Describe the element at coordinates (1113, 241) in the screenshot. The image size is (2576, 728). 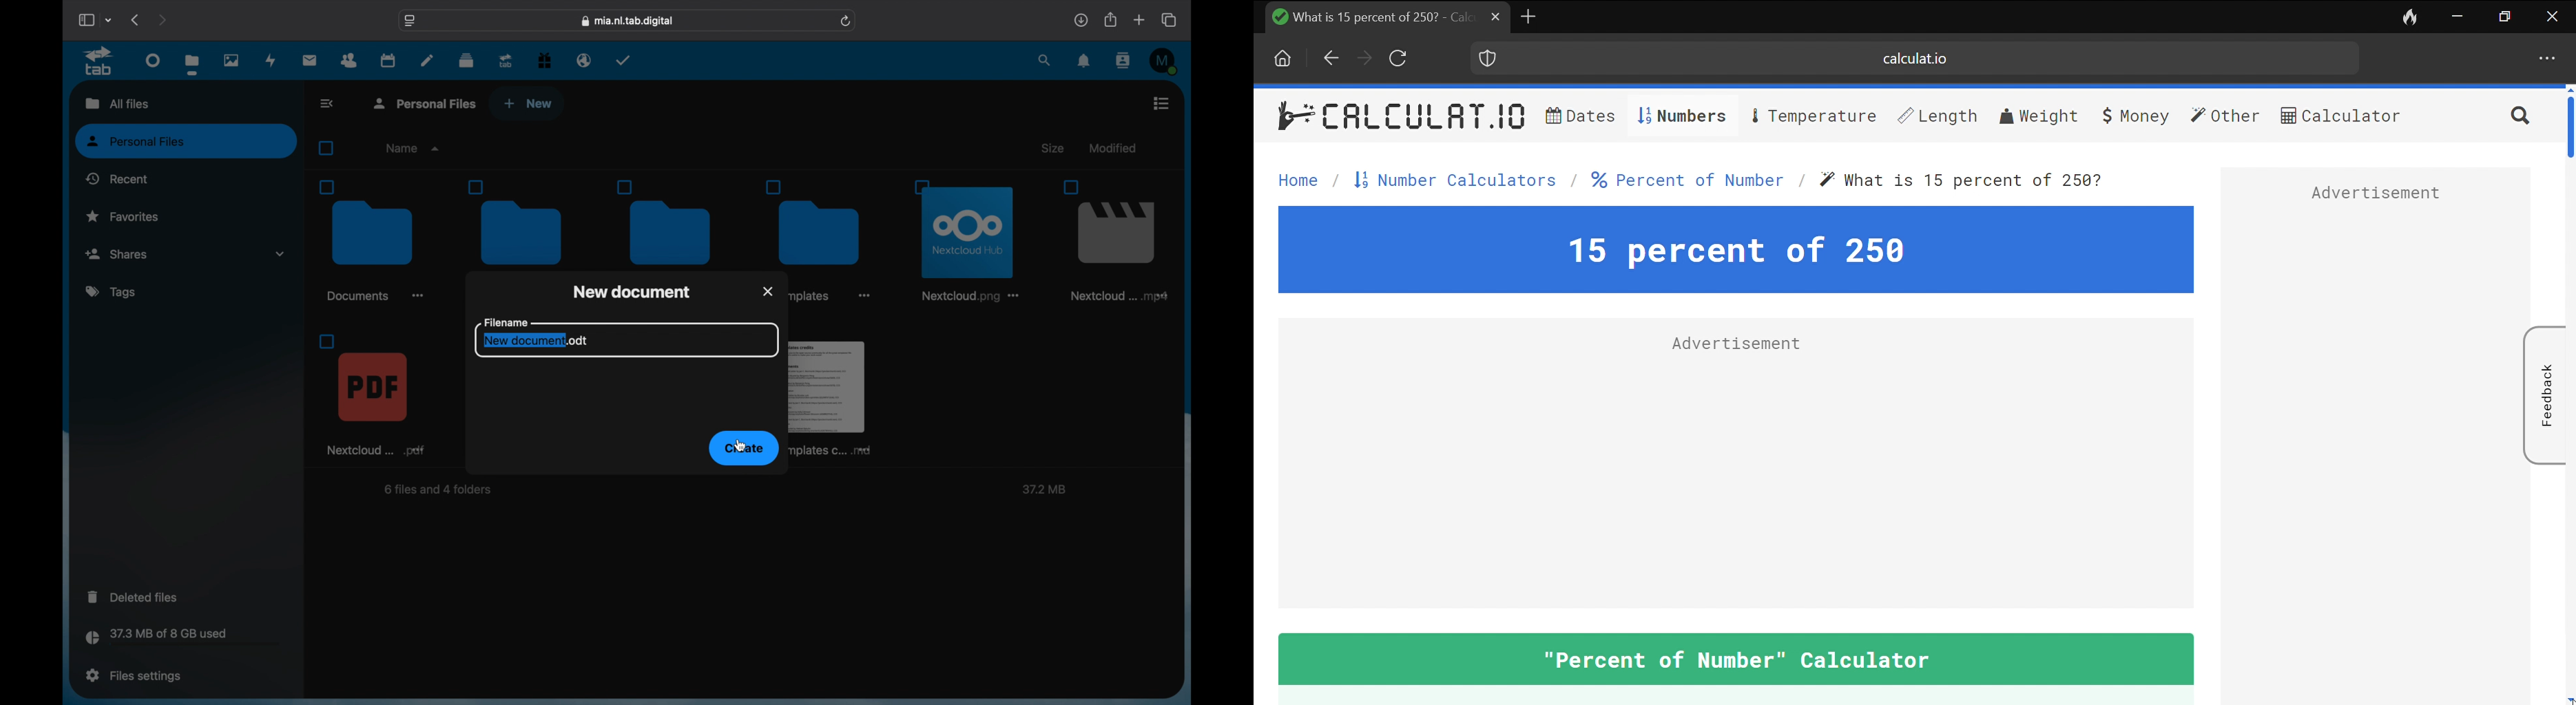
I see `file` at that location.